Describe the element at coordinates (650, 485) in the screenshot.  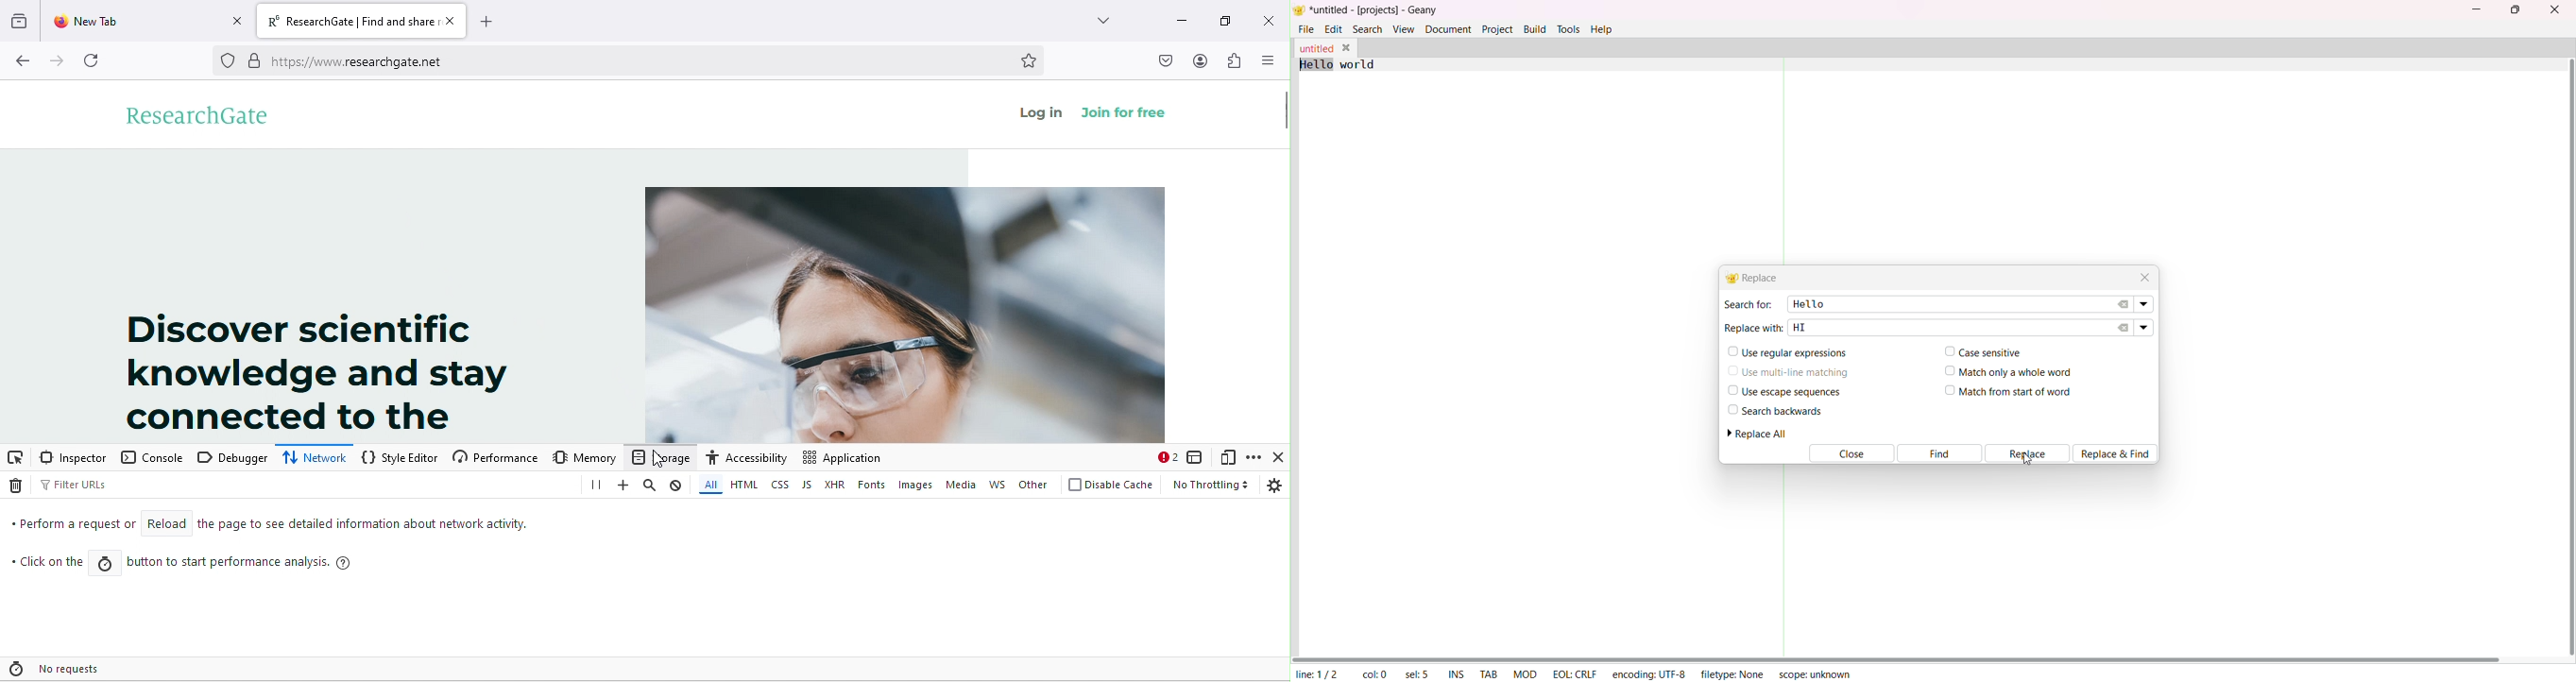
I see `search` at that location.